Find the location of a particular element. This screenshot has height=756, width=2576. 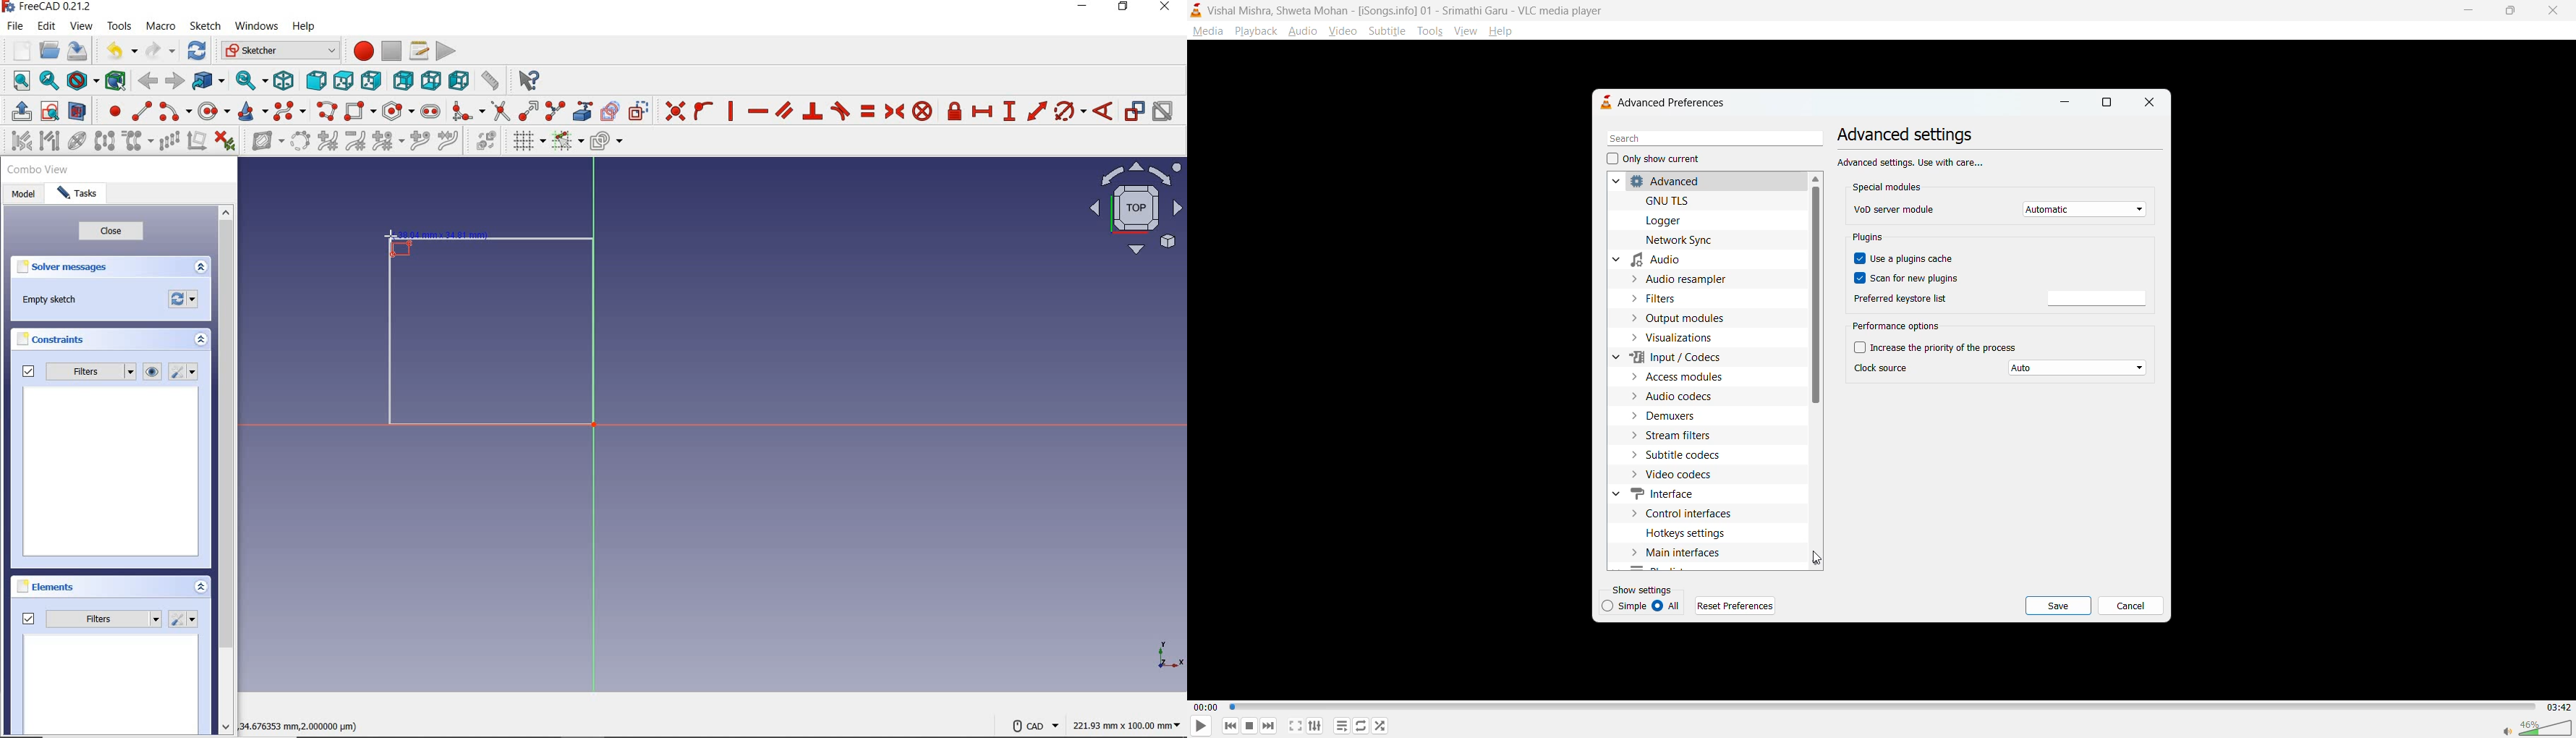

show/hide internal geometry is located at coordinates (76, 141).